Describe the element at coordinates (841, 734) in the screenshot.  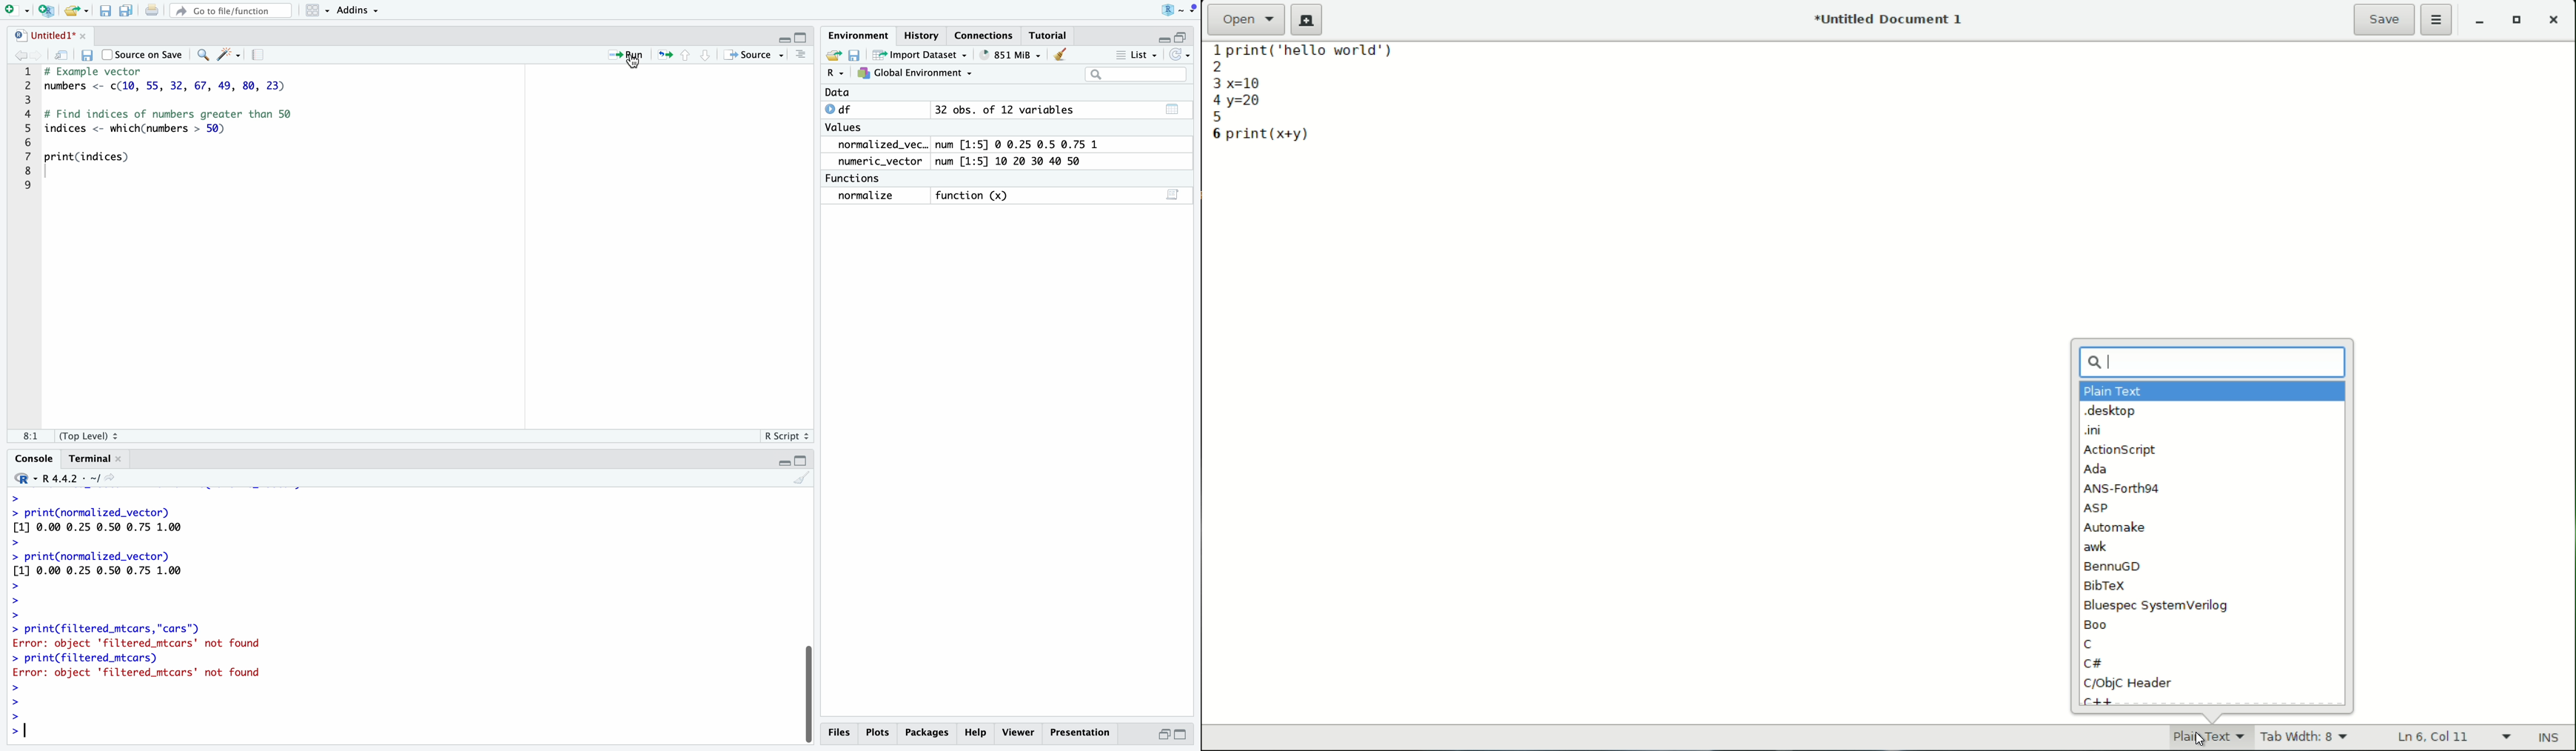
I see `Files` at that location.